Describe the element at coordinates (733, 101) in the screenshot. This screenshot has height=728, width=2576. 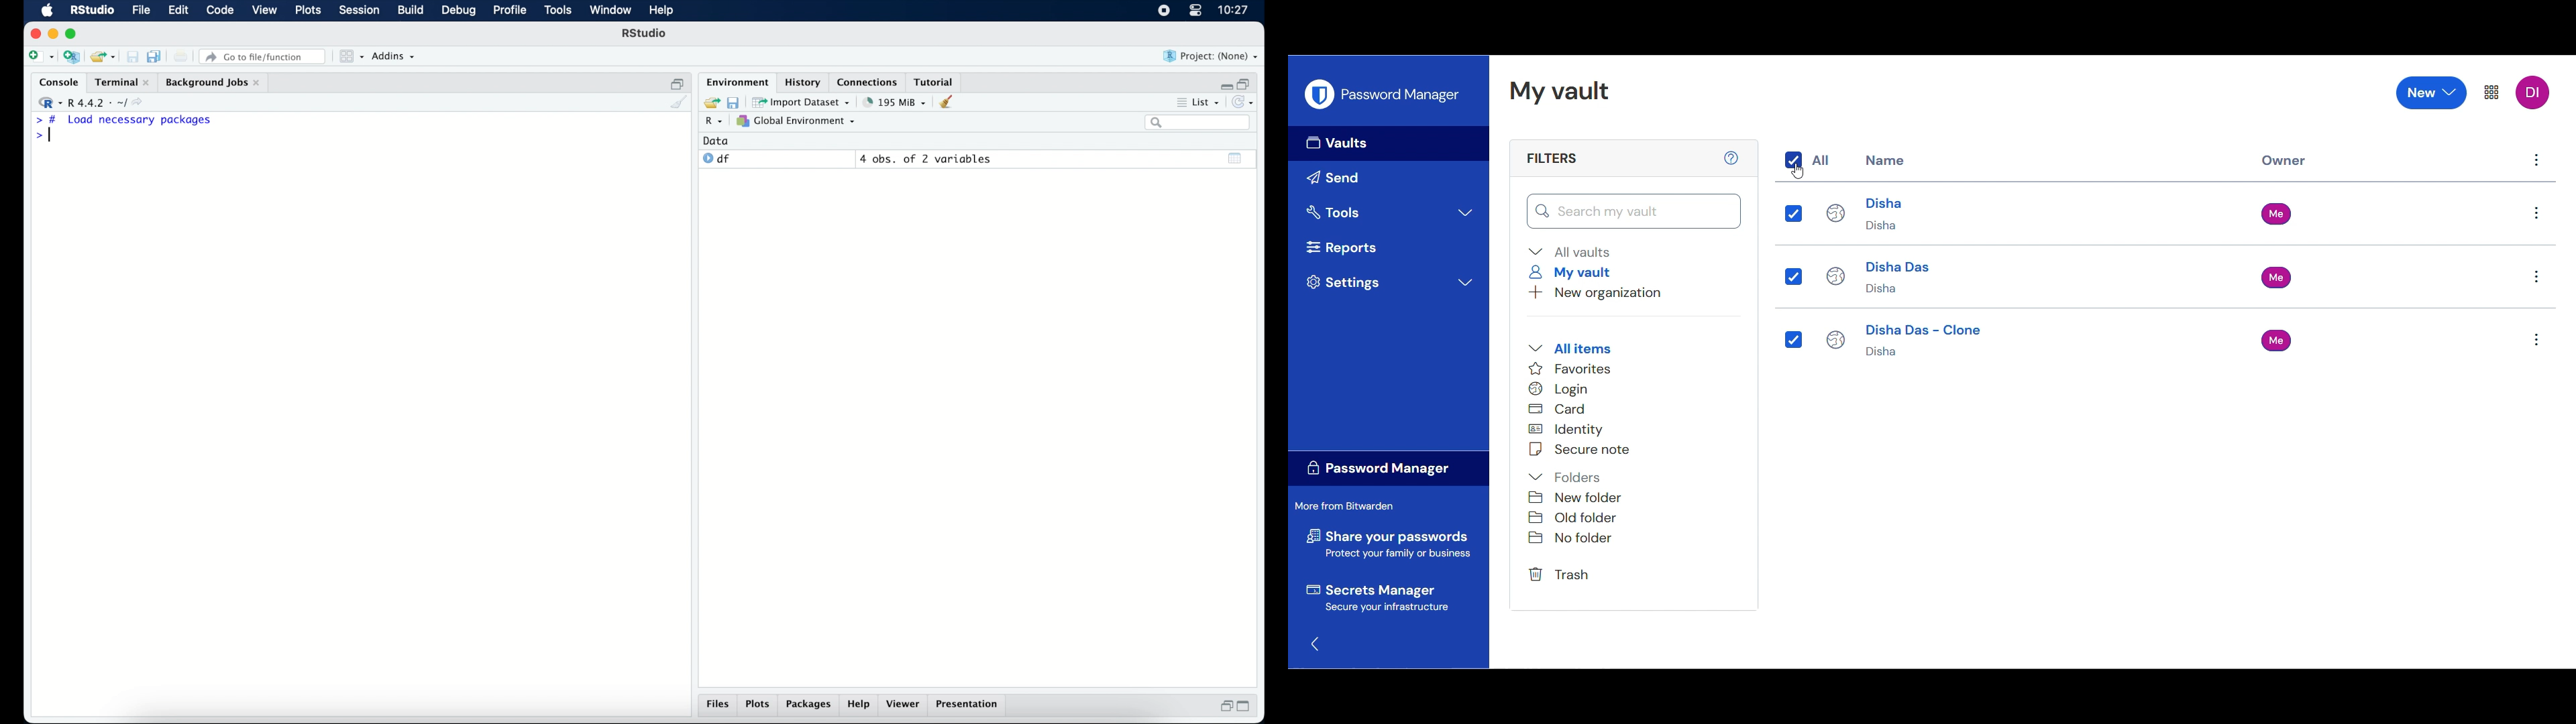
I see `save` at that location.